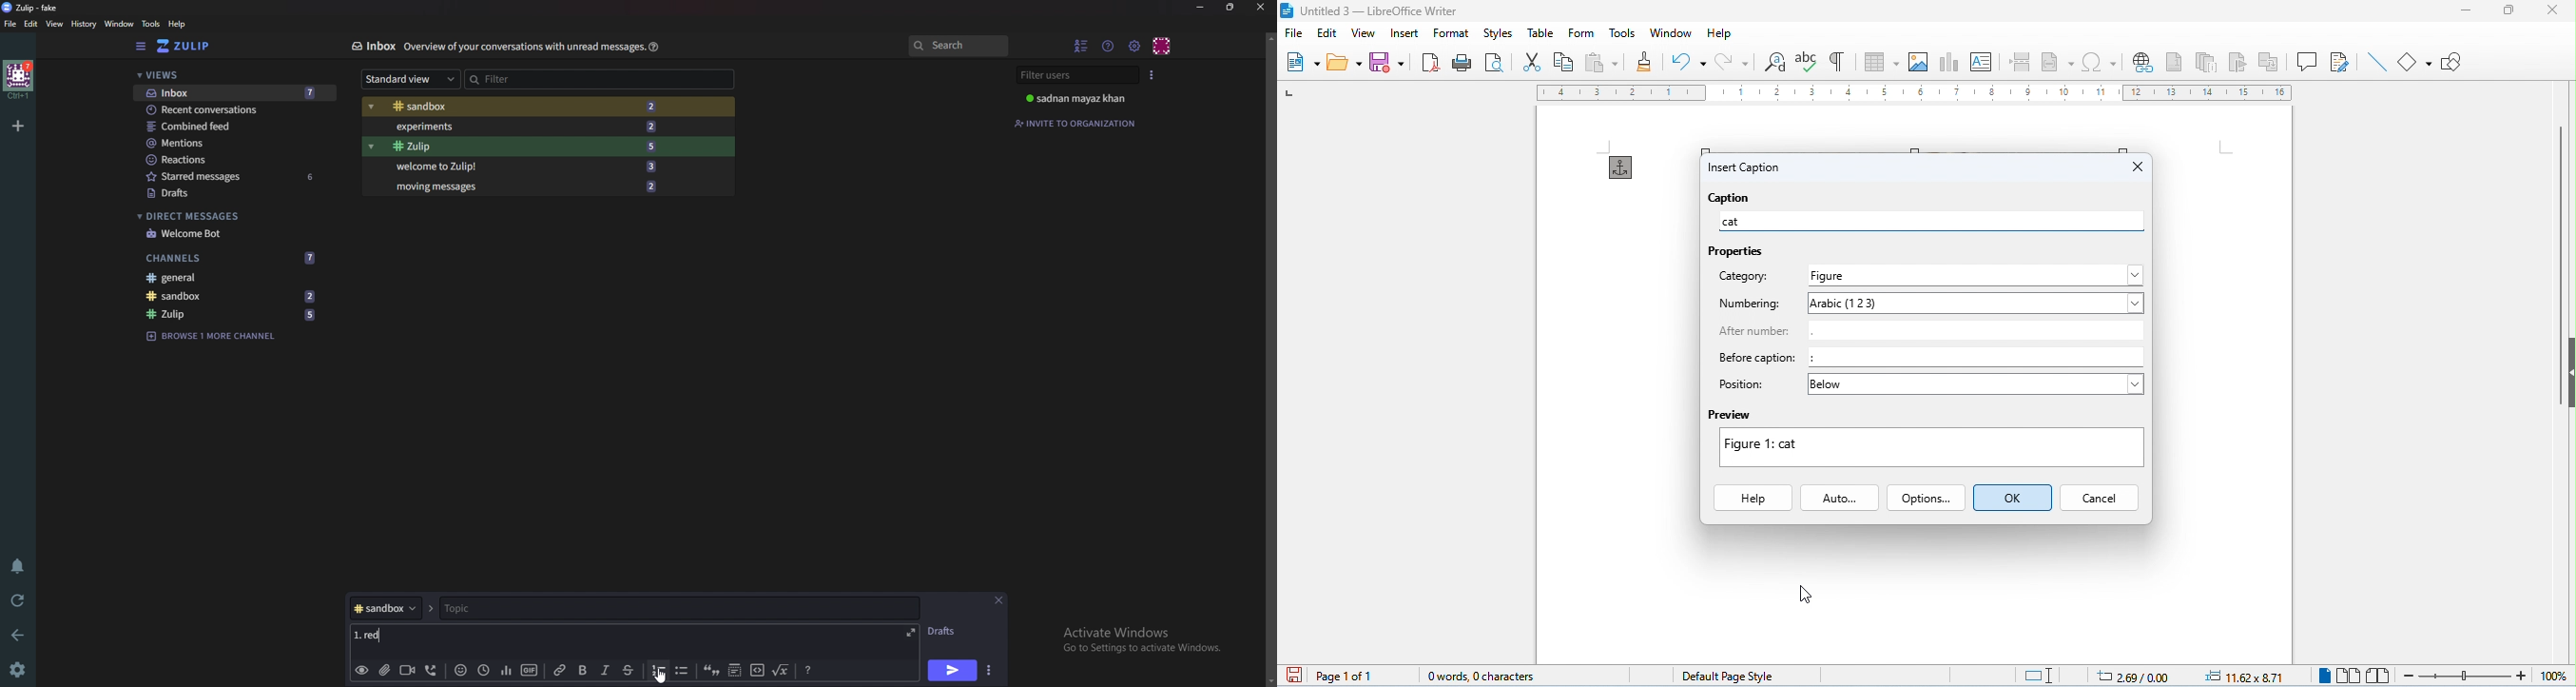 This screenshot has width=2576, height=700. Describe the element at coordinates (1882, 63) in the screenshot. I see `table` at that location.